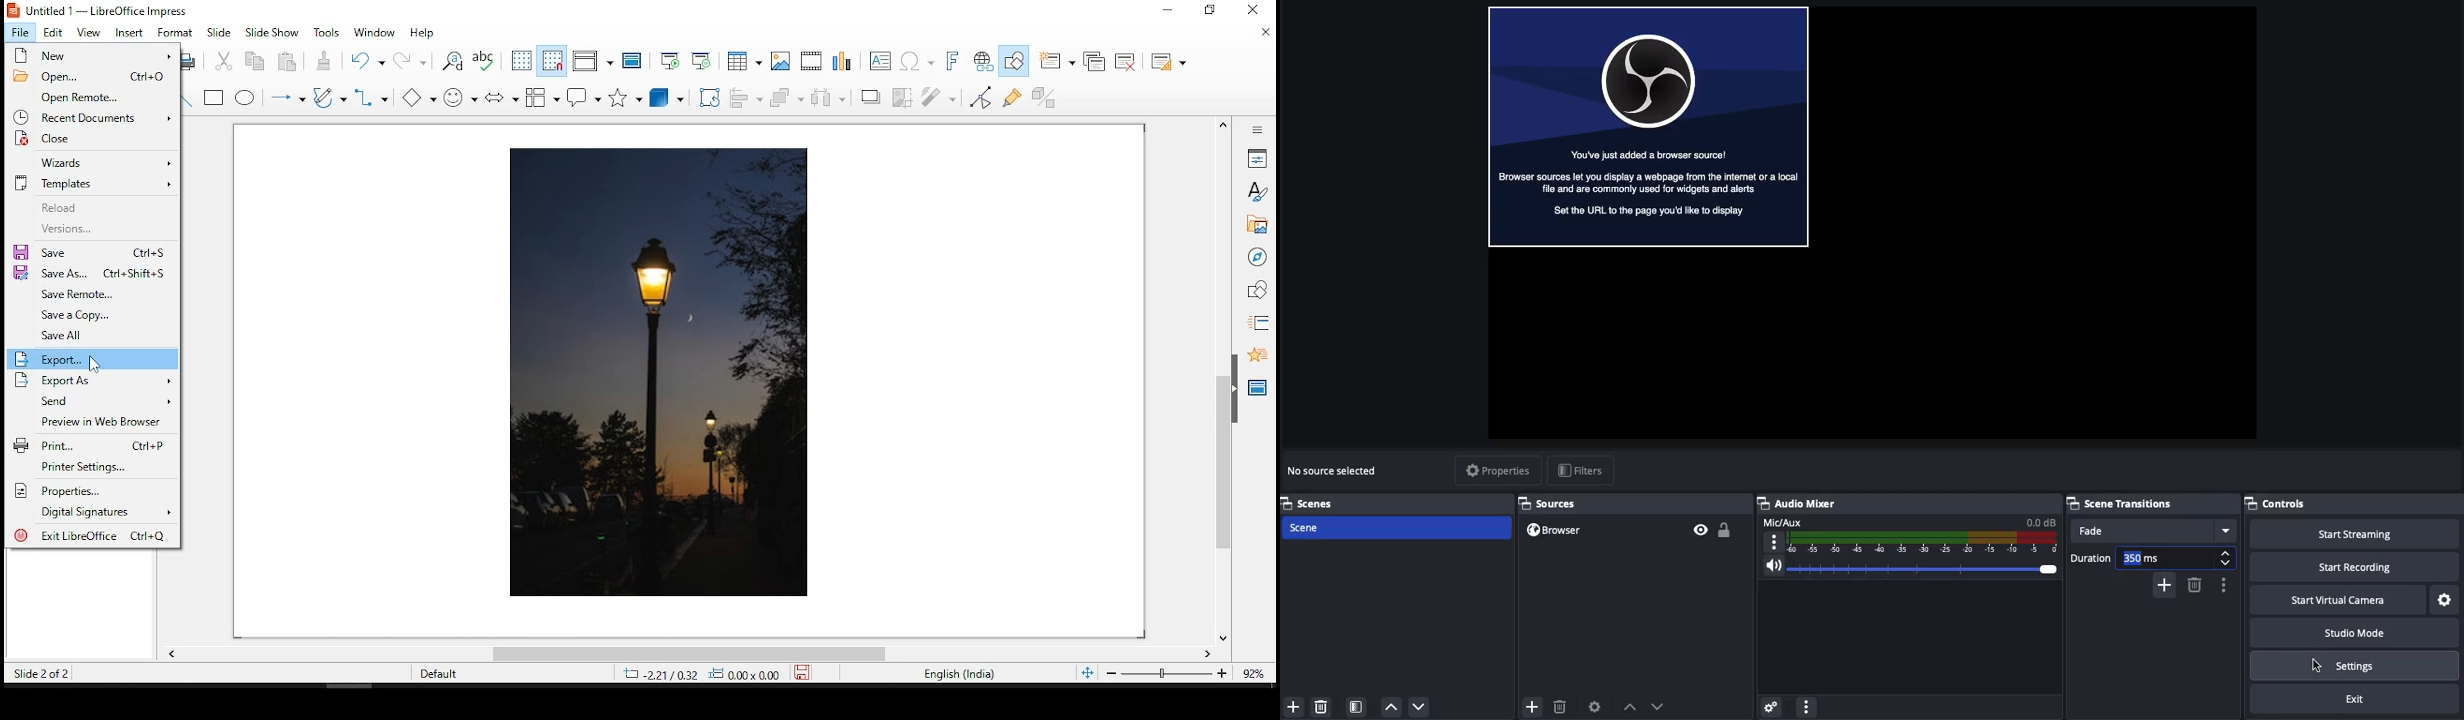 This screenshot has height=728, width=2464. Describe the element at coordinates (1261, 324) in the screenshot. I see `slide transition` at that location.